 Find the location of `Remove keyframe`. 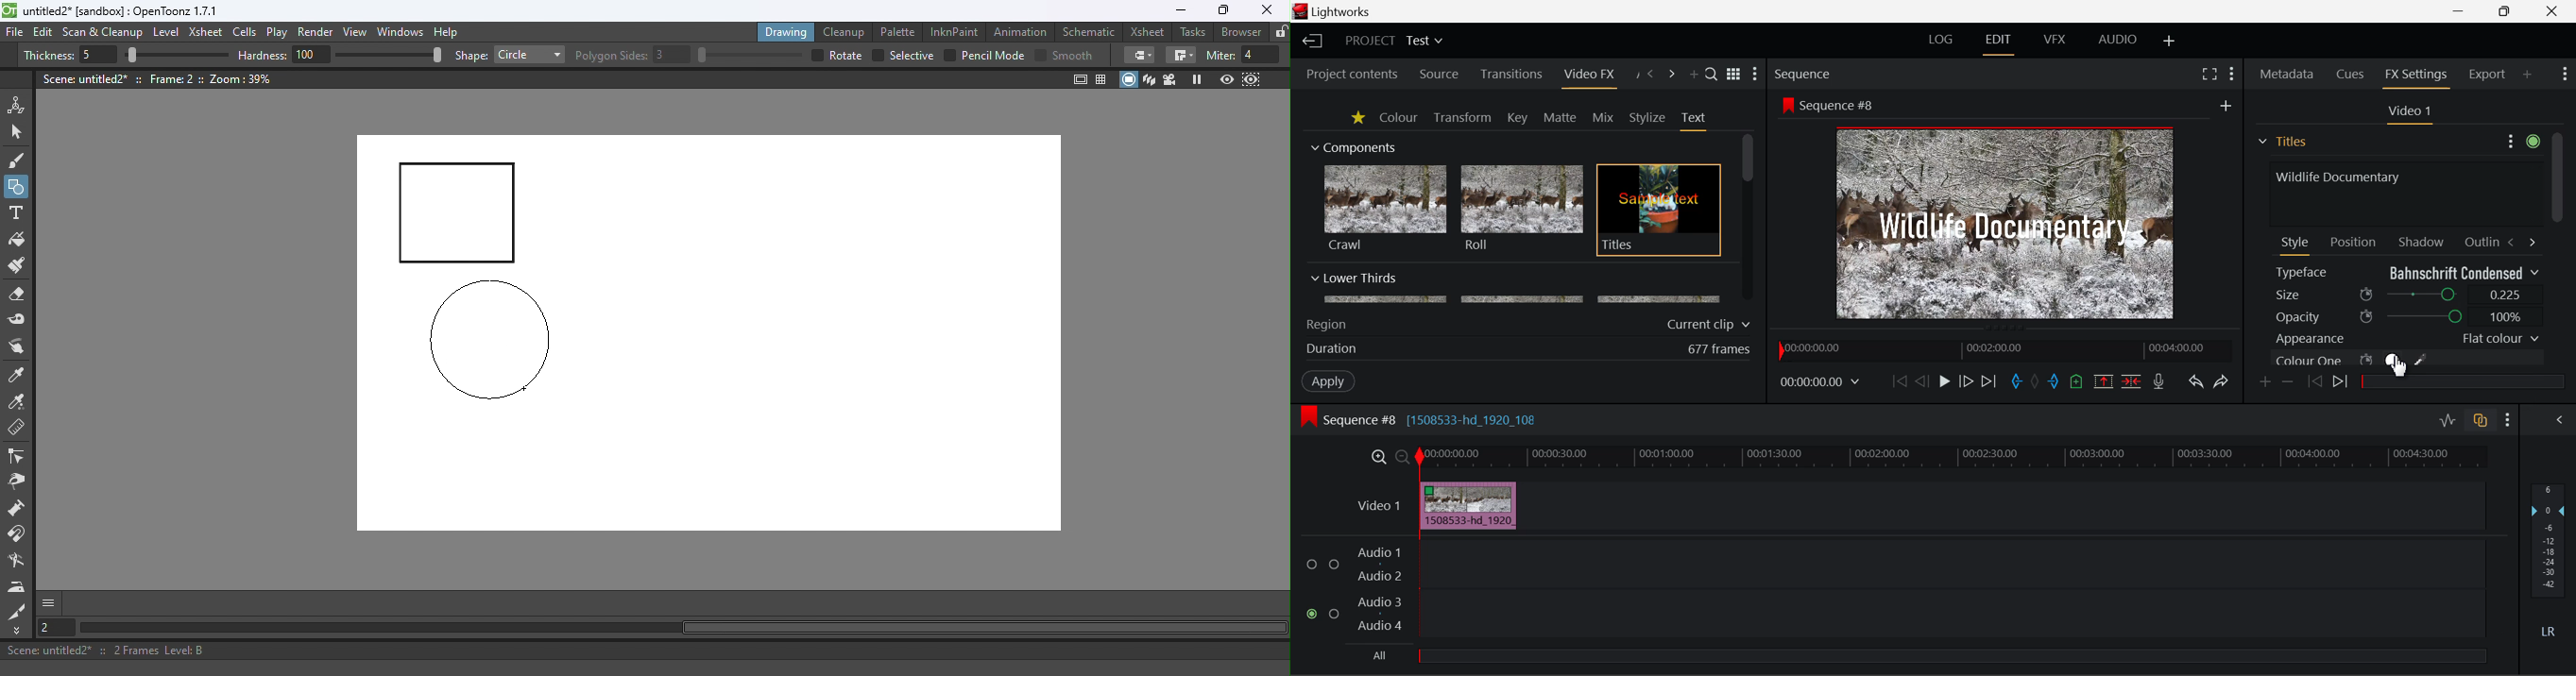

Remove keyframe is located at coordinates (2288, 384).